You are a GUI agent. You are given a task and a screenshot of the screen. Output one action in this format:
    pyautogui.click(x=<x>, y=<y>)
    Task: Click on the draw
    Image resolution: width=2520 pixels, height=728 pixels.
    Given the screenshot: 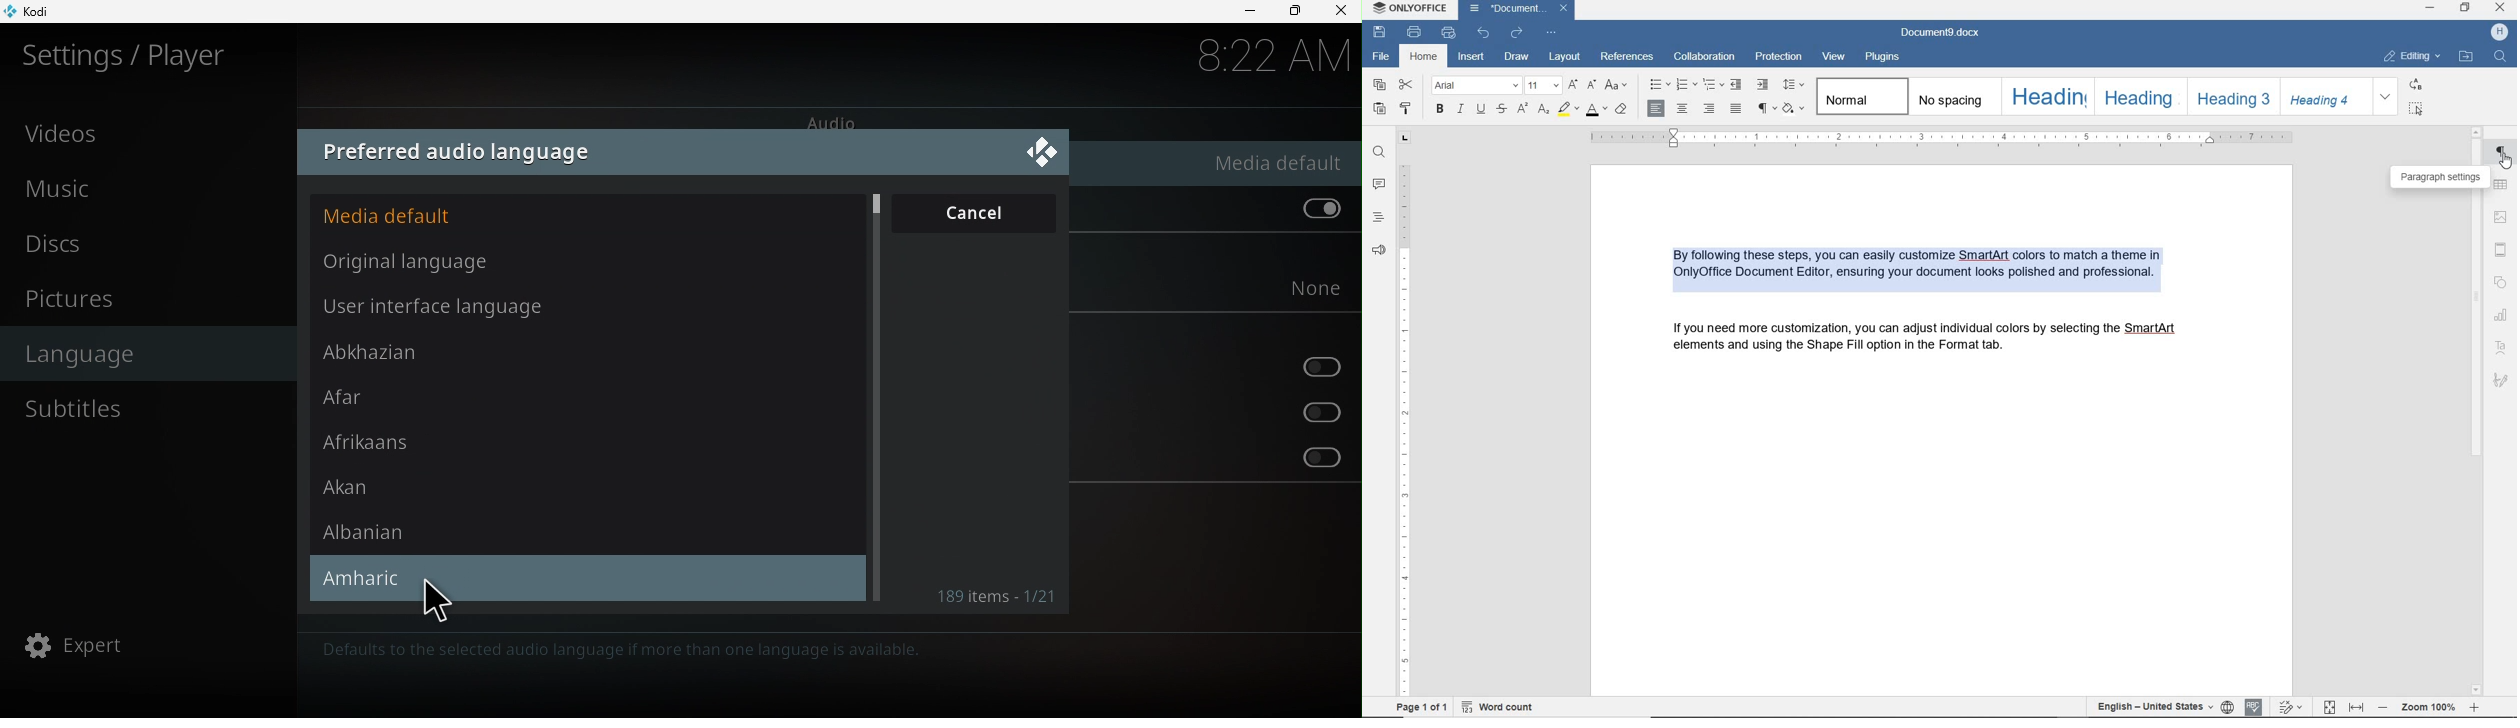 What is the action you would take?
    pyautogui.click(x=1517, y=57)
    